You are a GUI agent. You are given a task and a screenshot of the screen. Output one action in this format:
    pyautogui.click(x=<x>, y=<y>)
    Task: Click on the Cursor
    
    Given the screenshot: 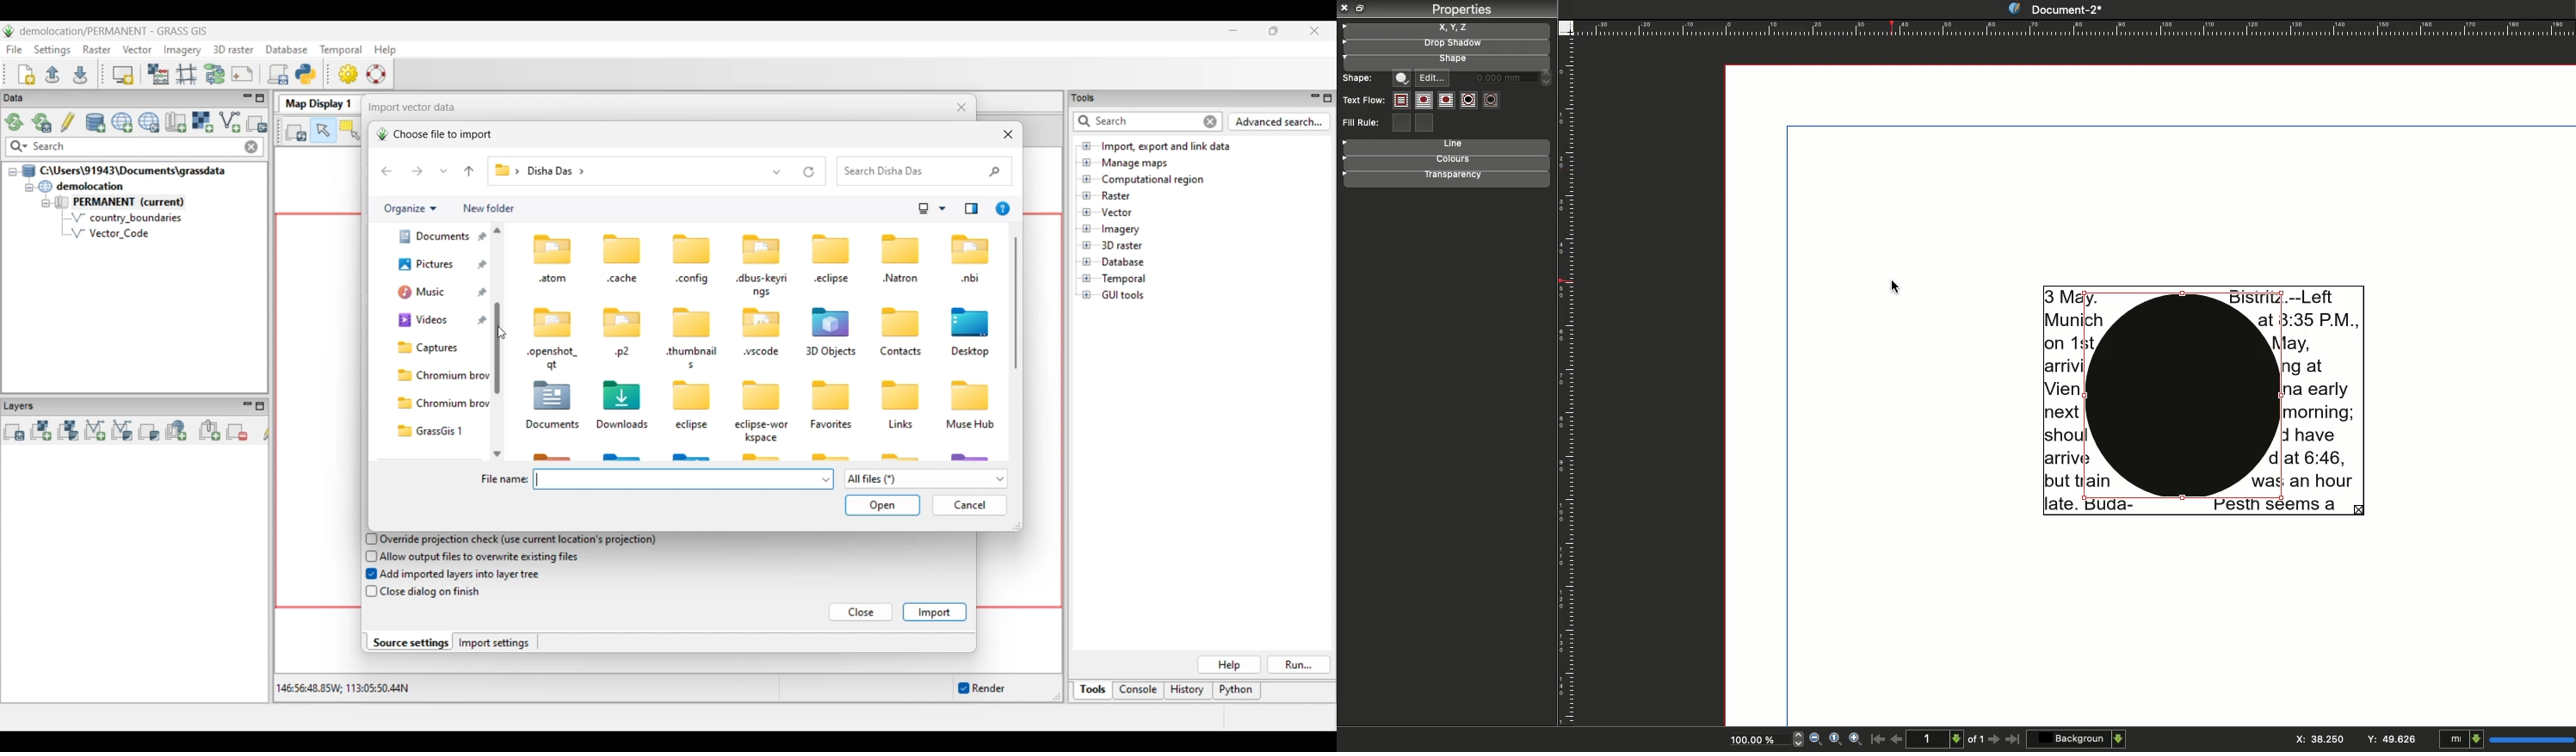 What is the action you would take?
    pyautogui.click(x=1895, y=287)
    